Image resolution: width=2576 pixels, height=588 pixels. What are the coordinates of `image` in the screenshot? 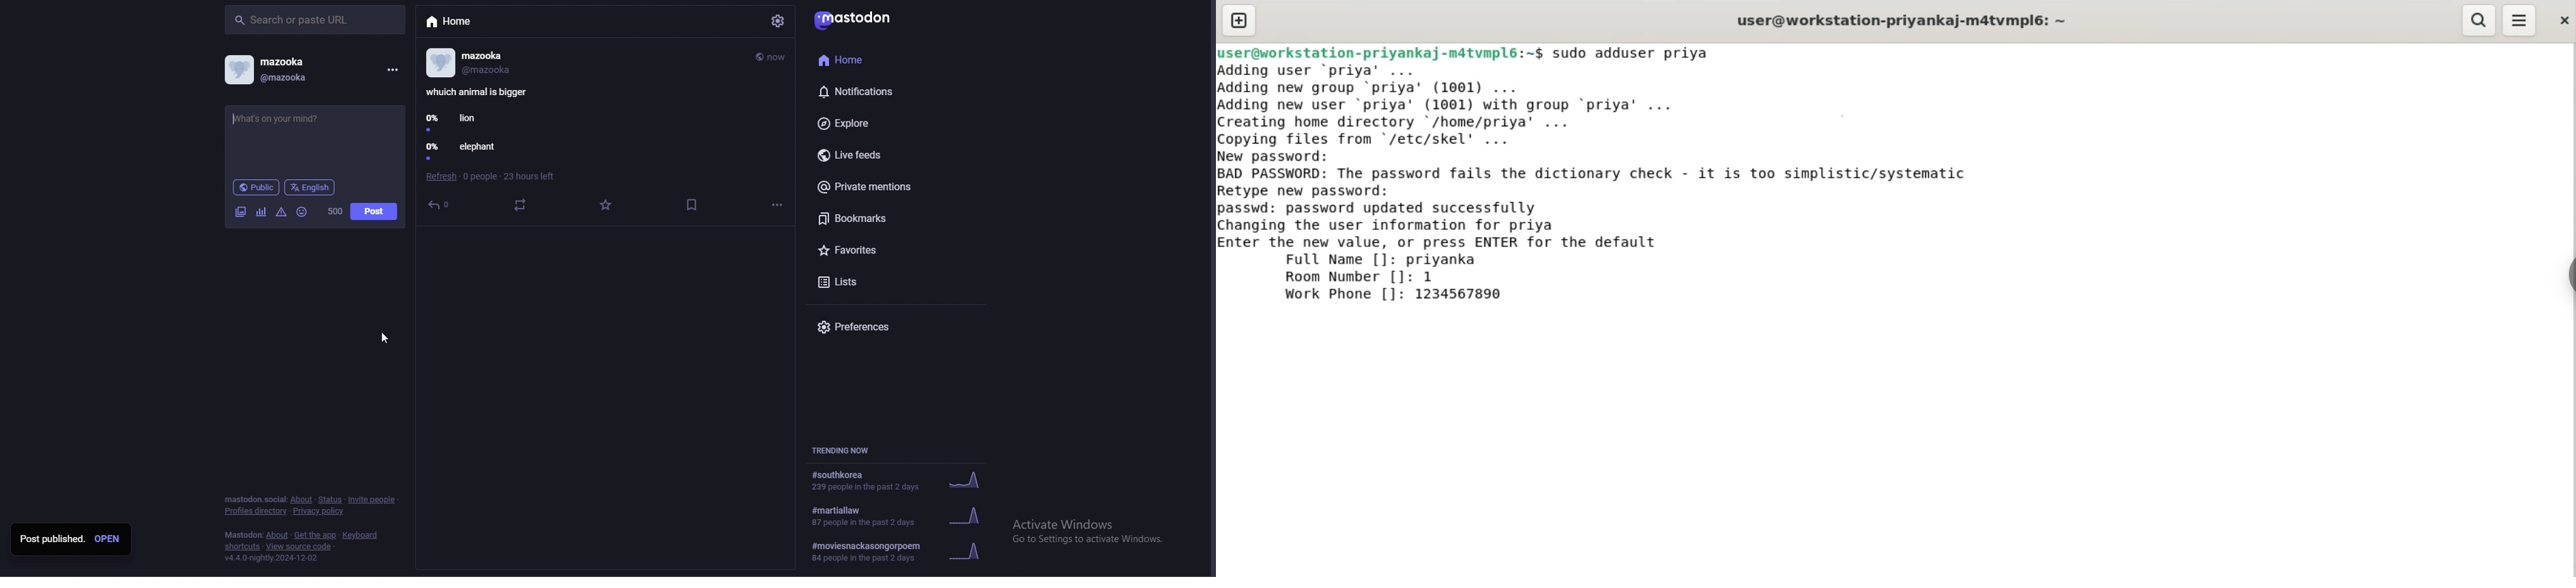 It's located at (239, 212).